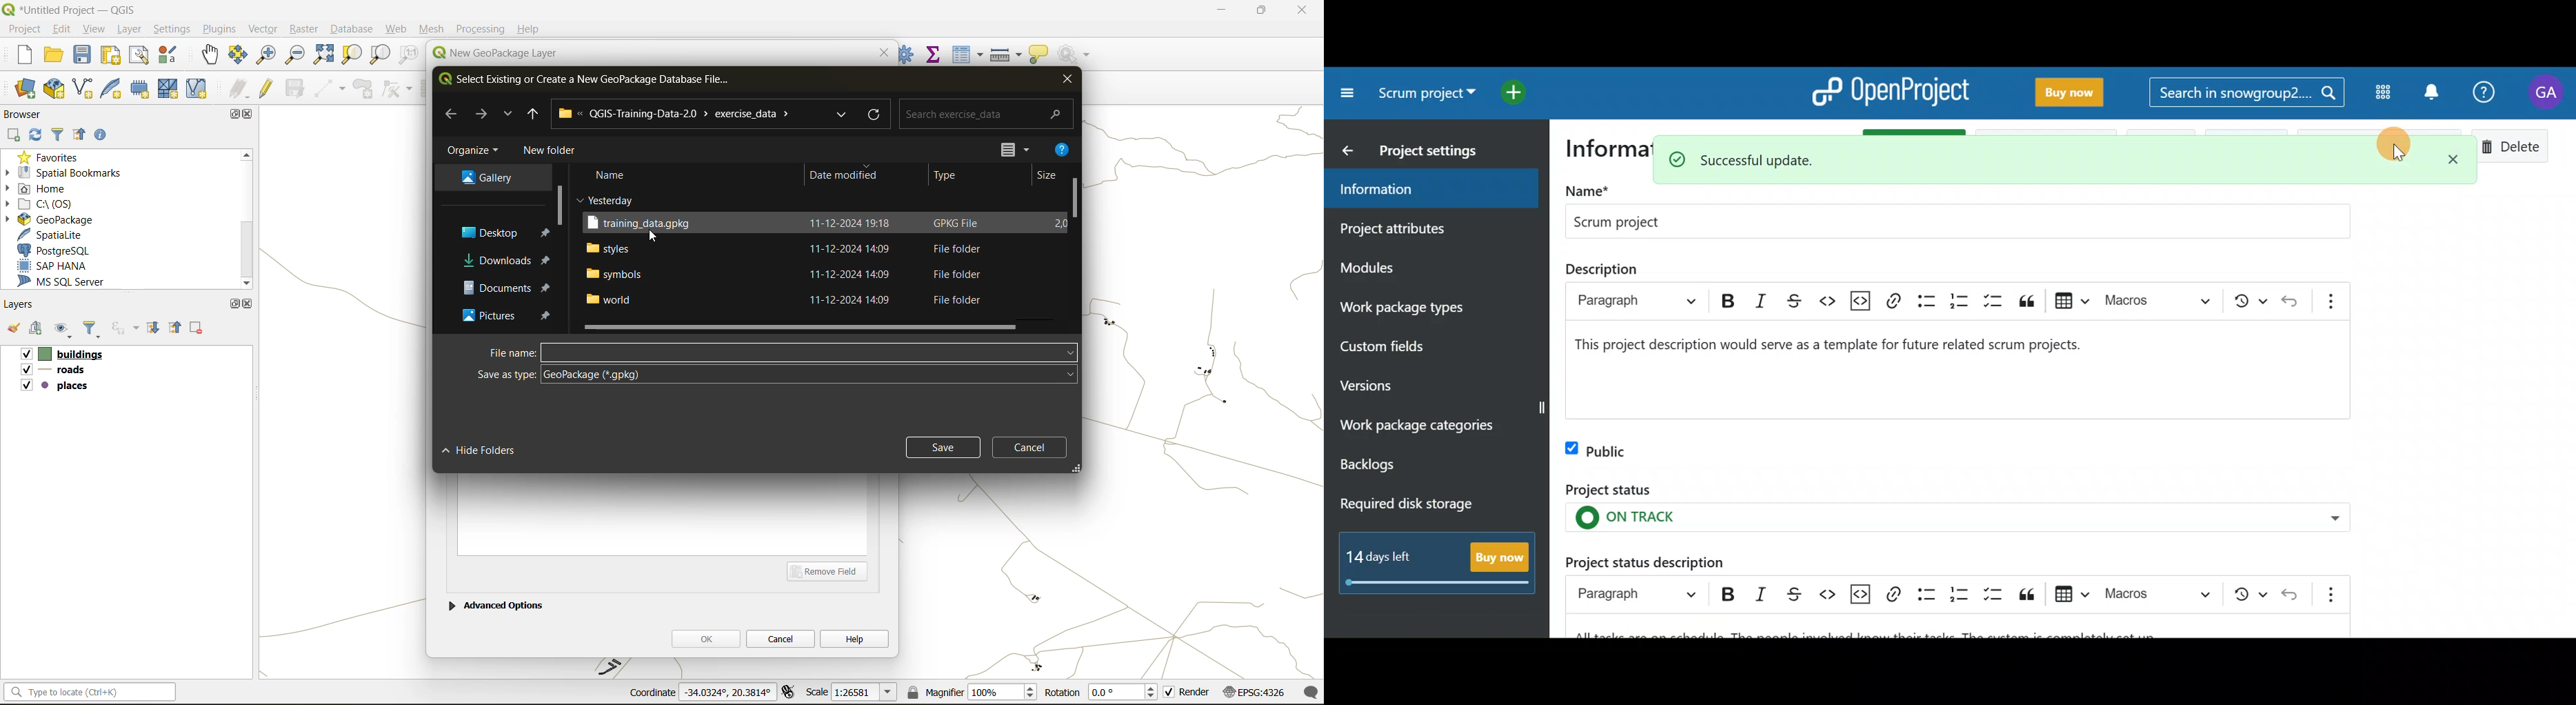 This screenshot has height=728, width=2576. Describe the element at coordinates (1687, 559) in the screenshot. I see `Project status description` at that location.